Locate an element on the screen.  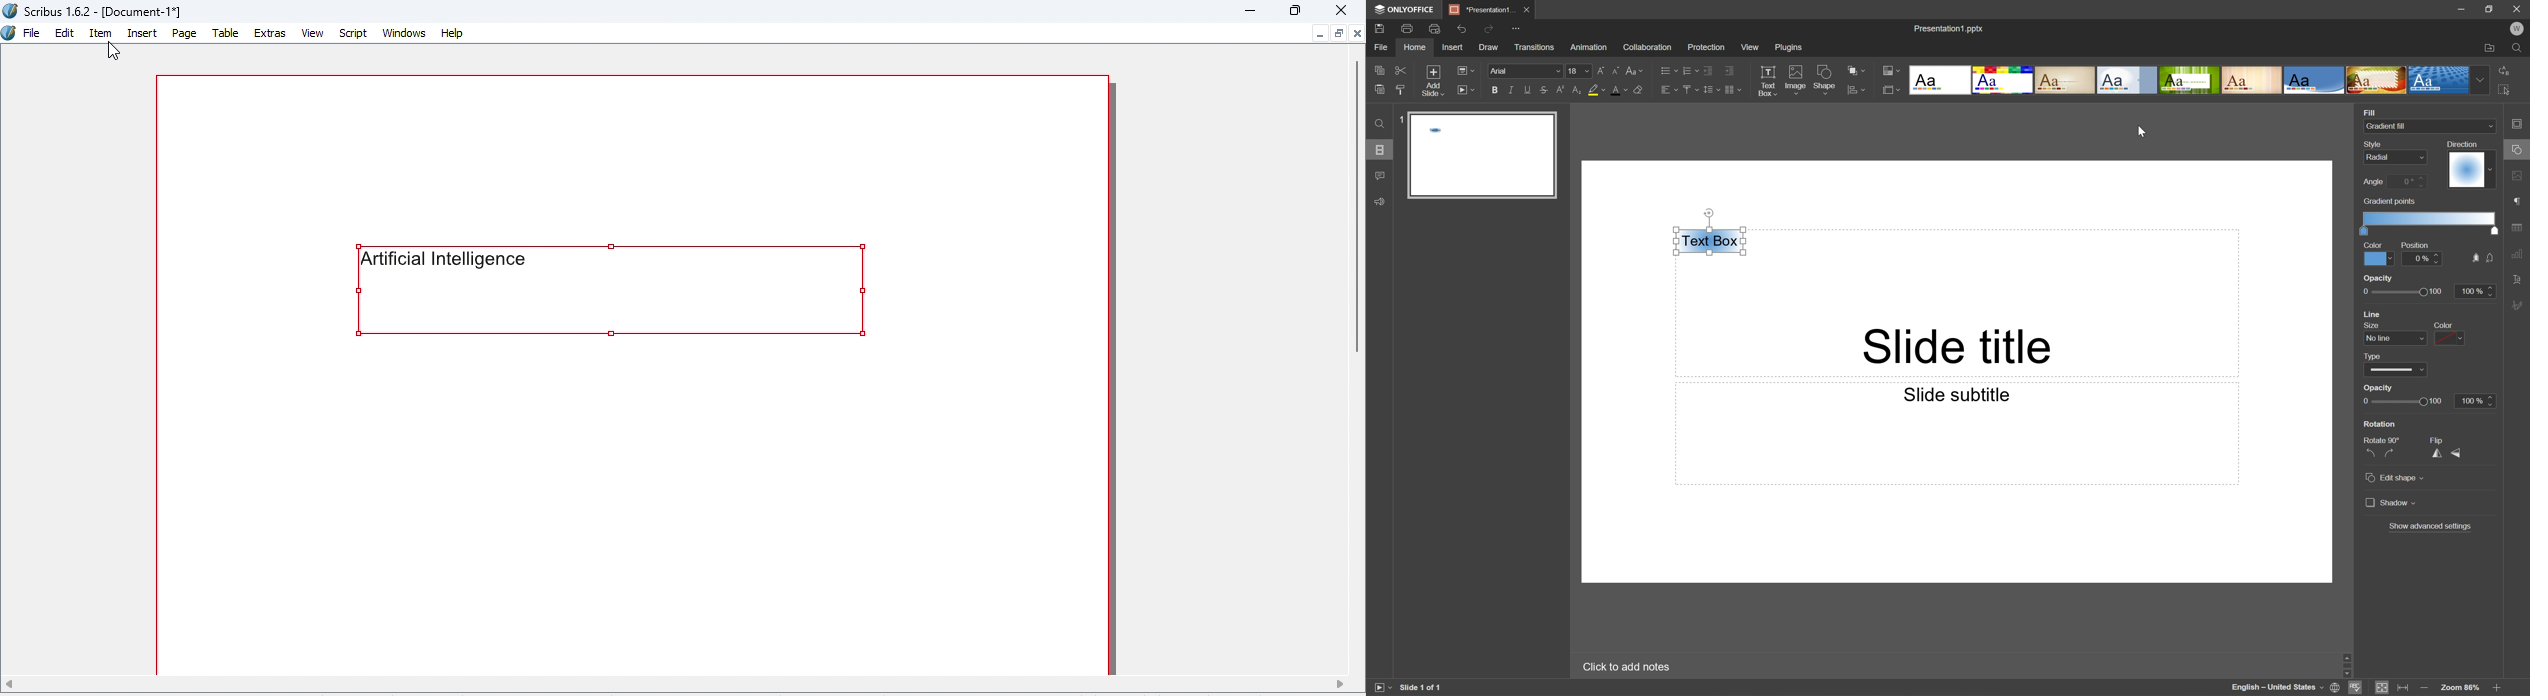
Change color theme is located at coordinates (1890, 69).